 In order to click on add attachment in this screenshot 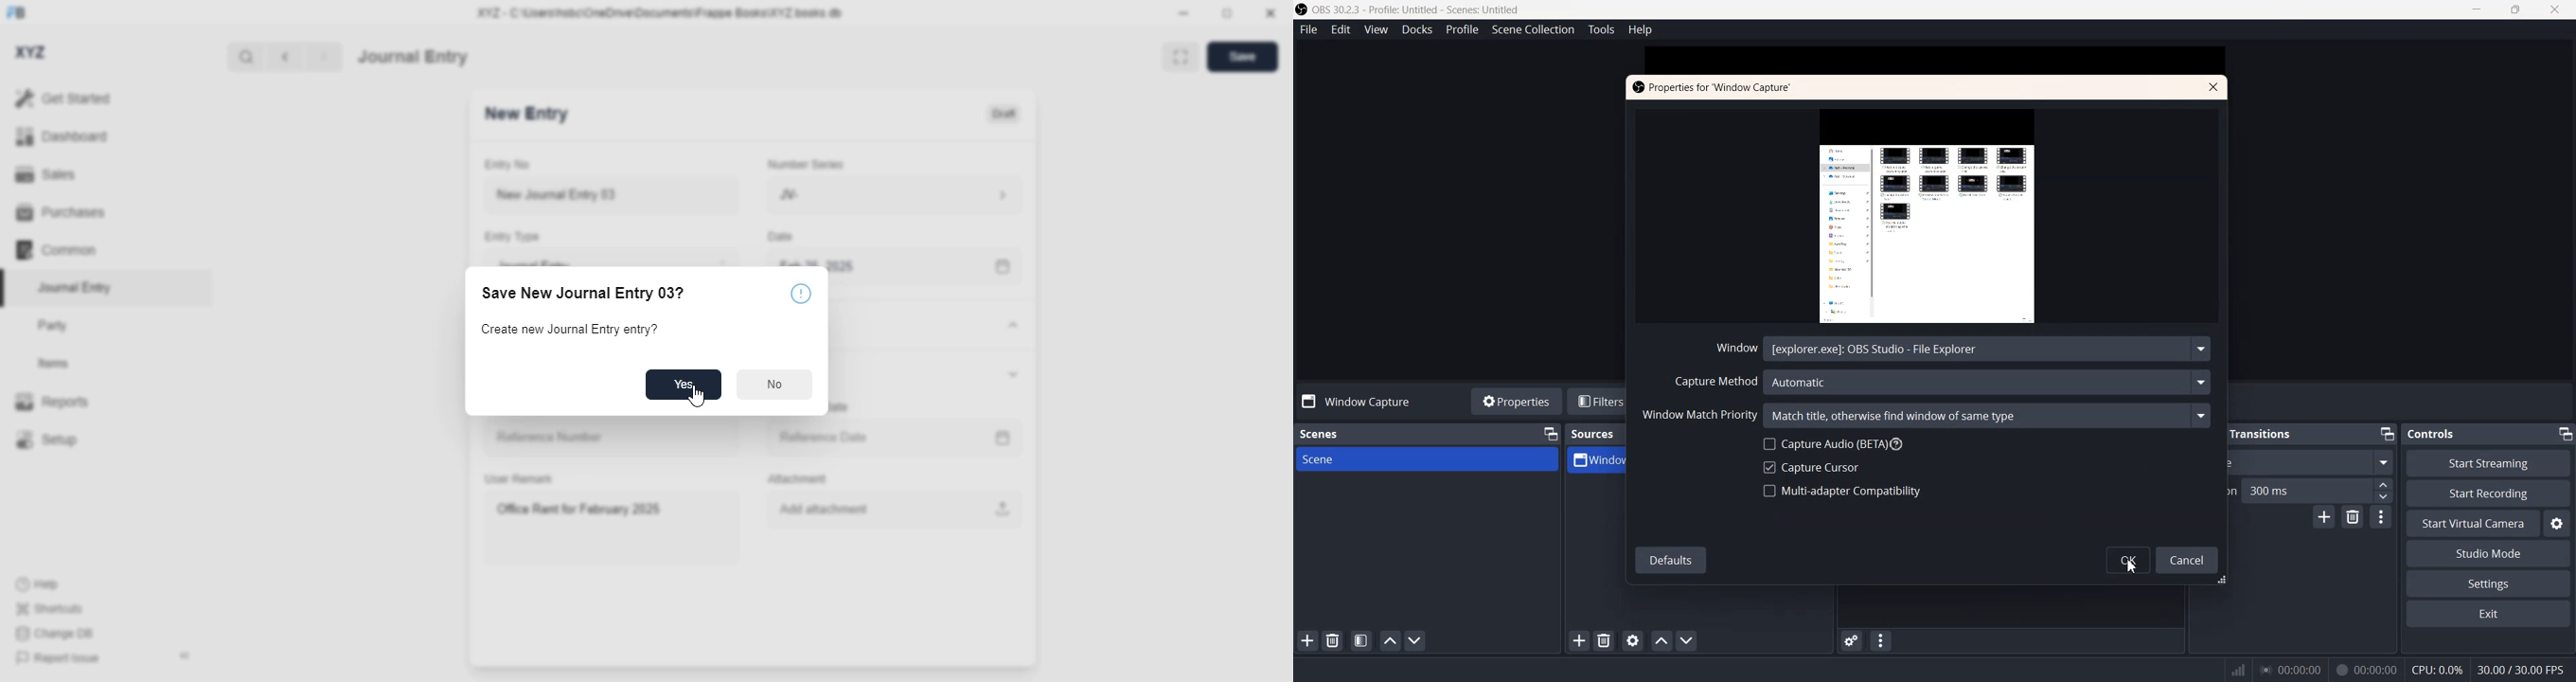, I will do `click(896, 510)`.